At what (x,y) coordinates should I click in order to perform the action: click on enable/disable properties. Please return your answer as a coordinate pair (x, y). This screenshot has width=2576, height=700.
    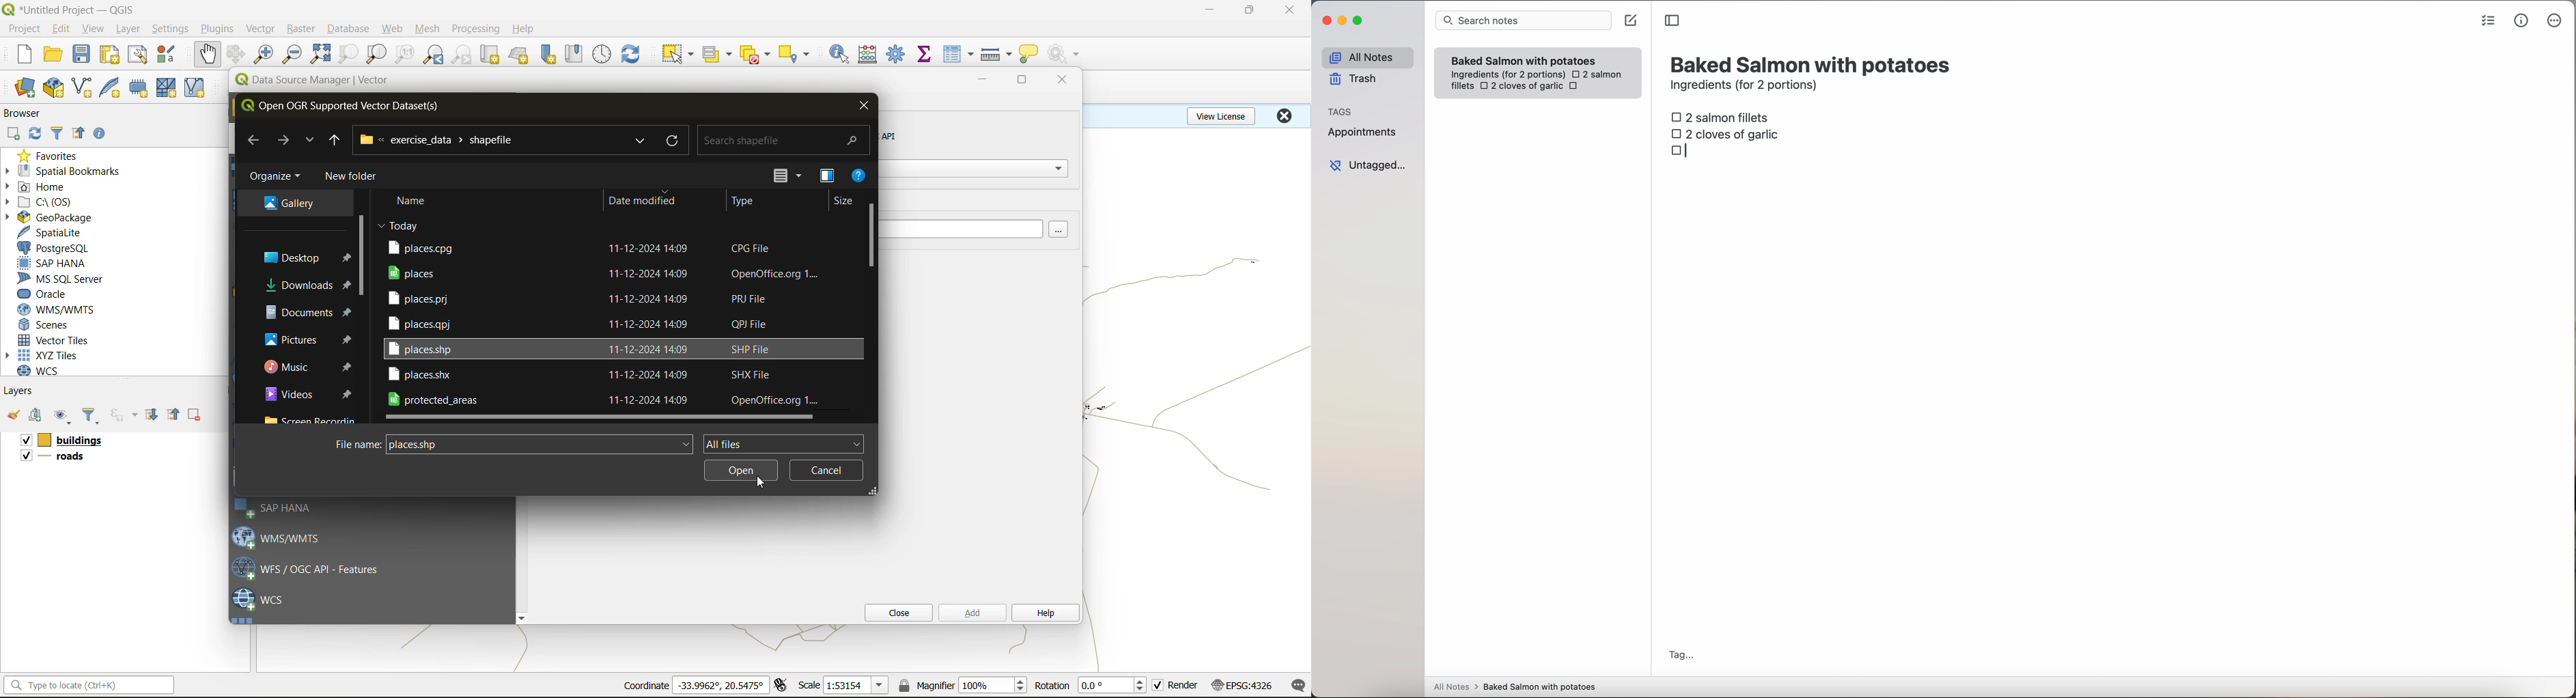
    Looking at the image, I should click on (103, 137).